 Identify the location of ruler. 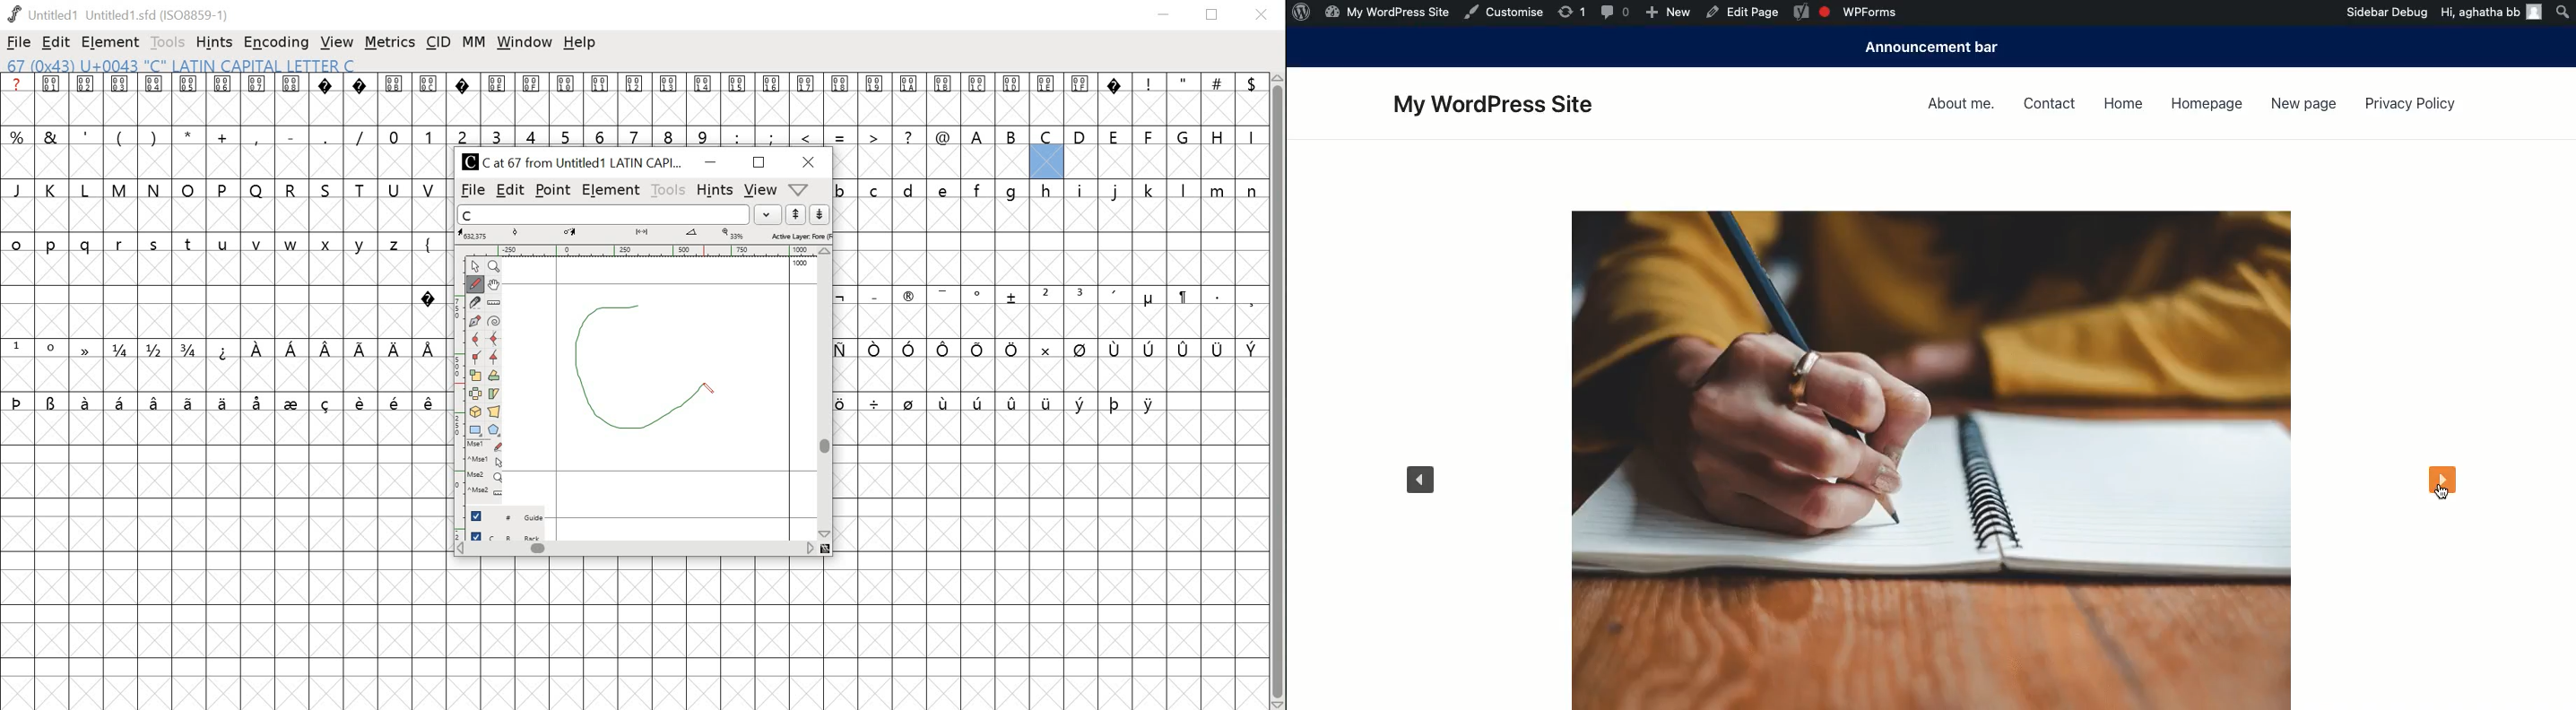
(459, 394).